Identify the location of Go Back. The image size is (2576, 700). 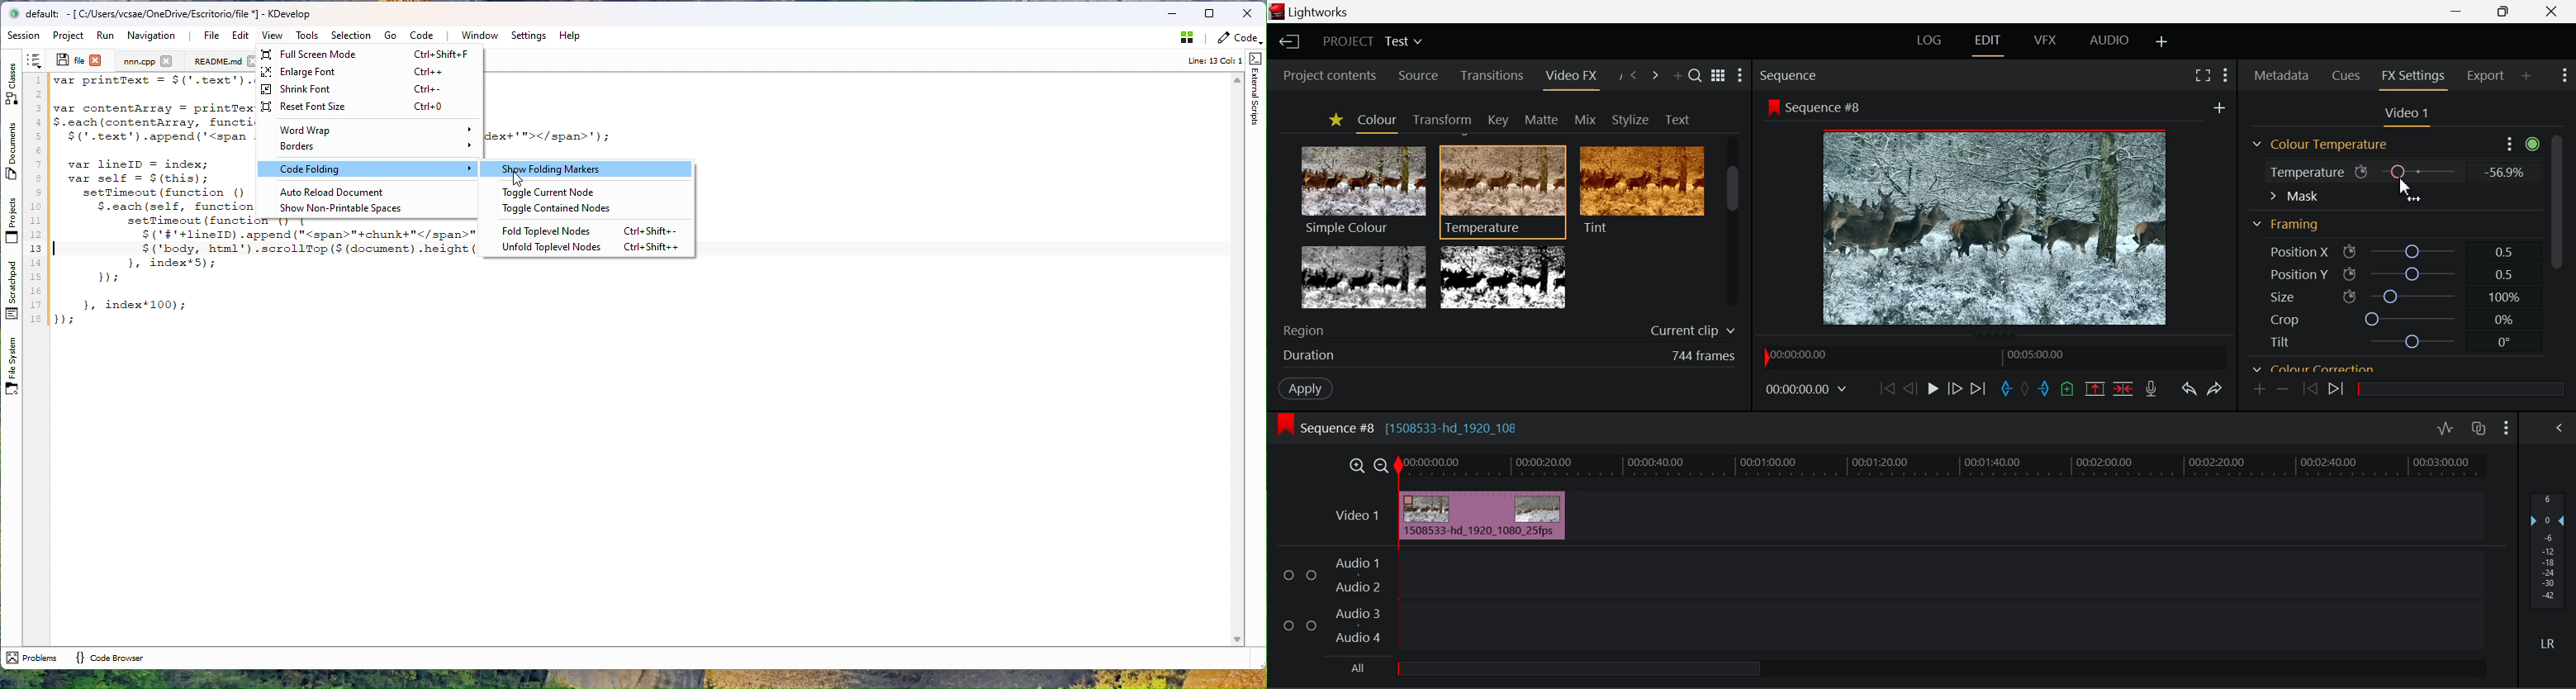
(1910, 389).